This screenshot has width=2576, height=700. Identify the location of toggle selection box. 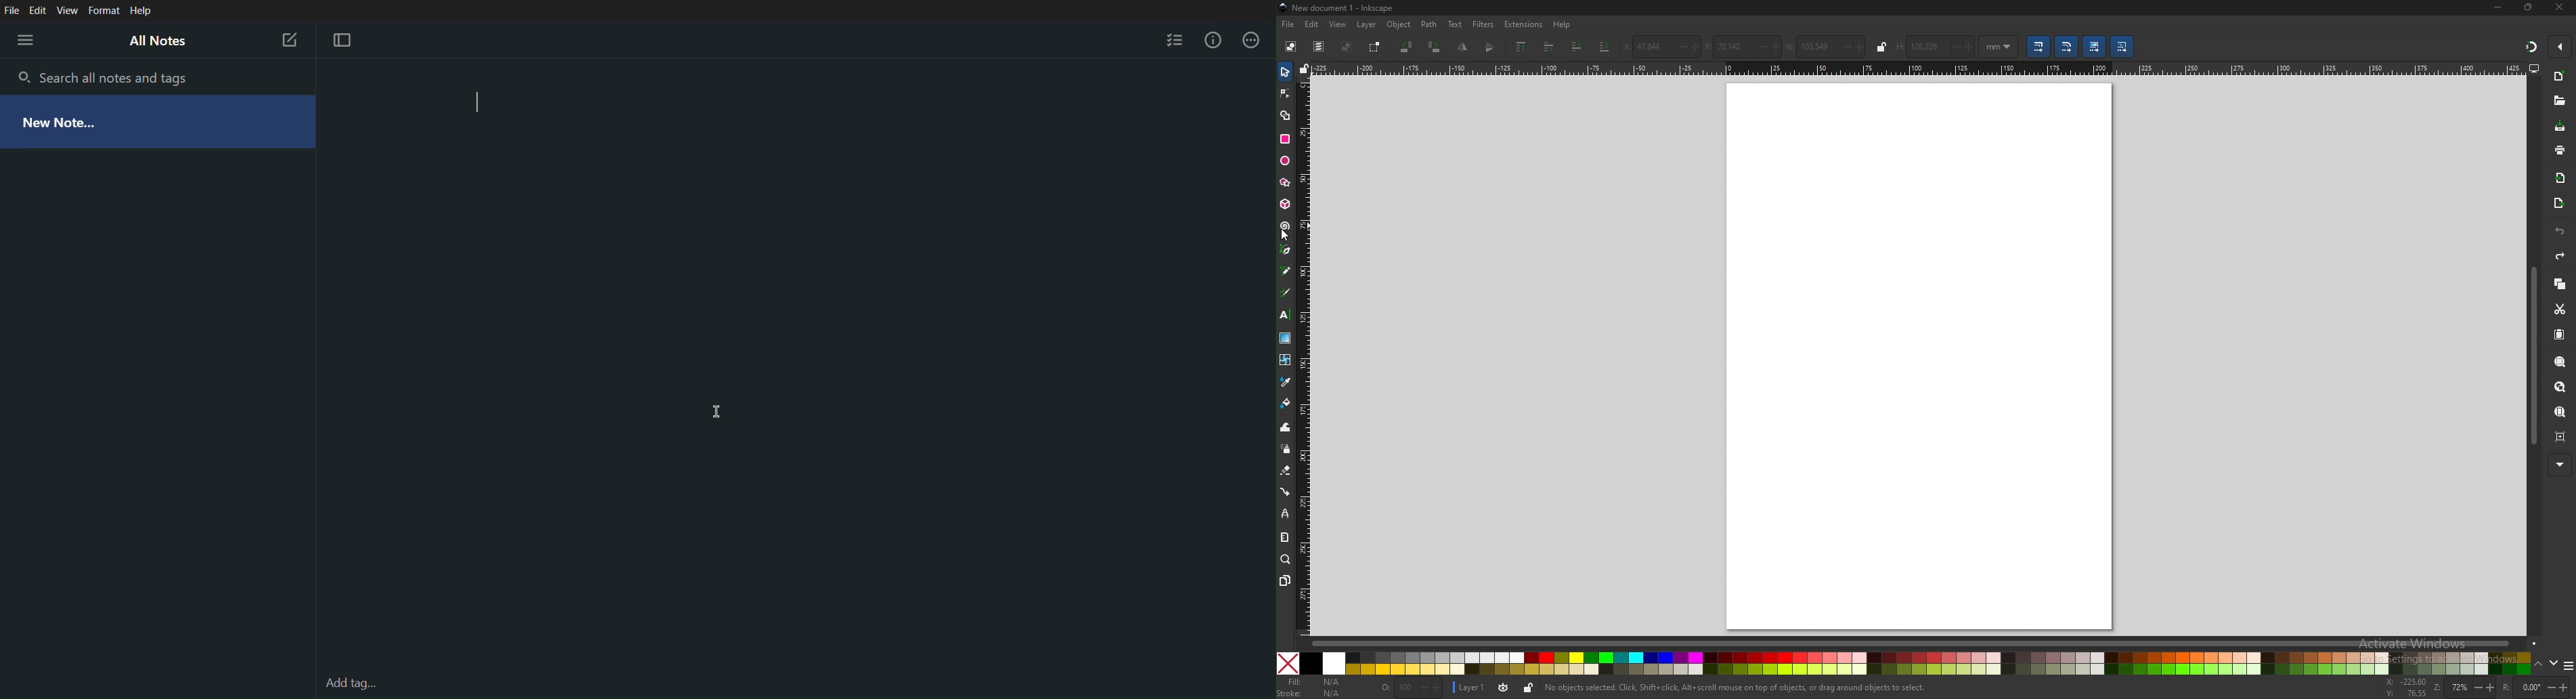
(1375, 46).